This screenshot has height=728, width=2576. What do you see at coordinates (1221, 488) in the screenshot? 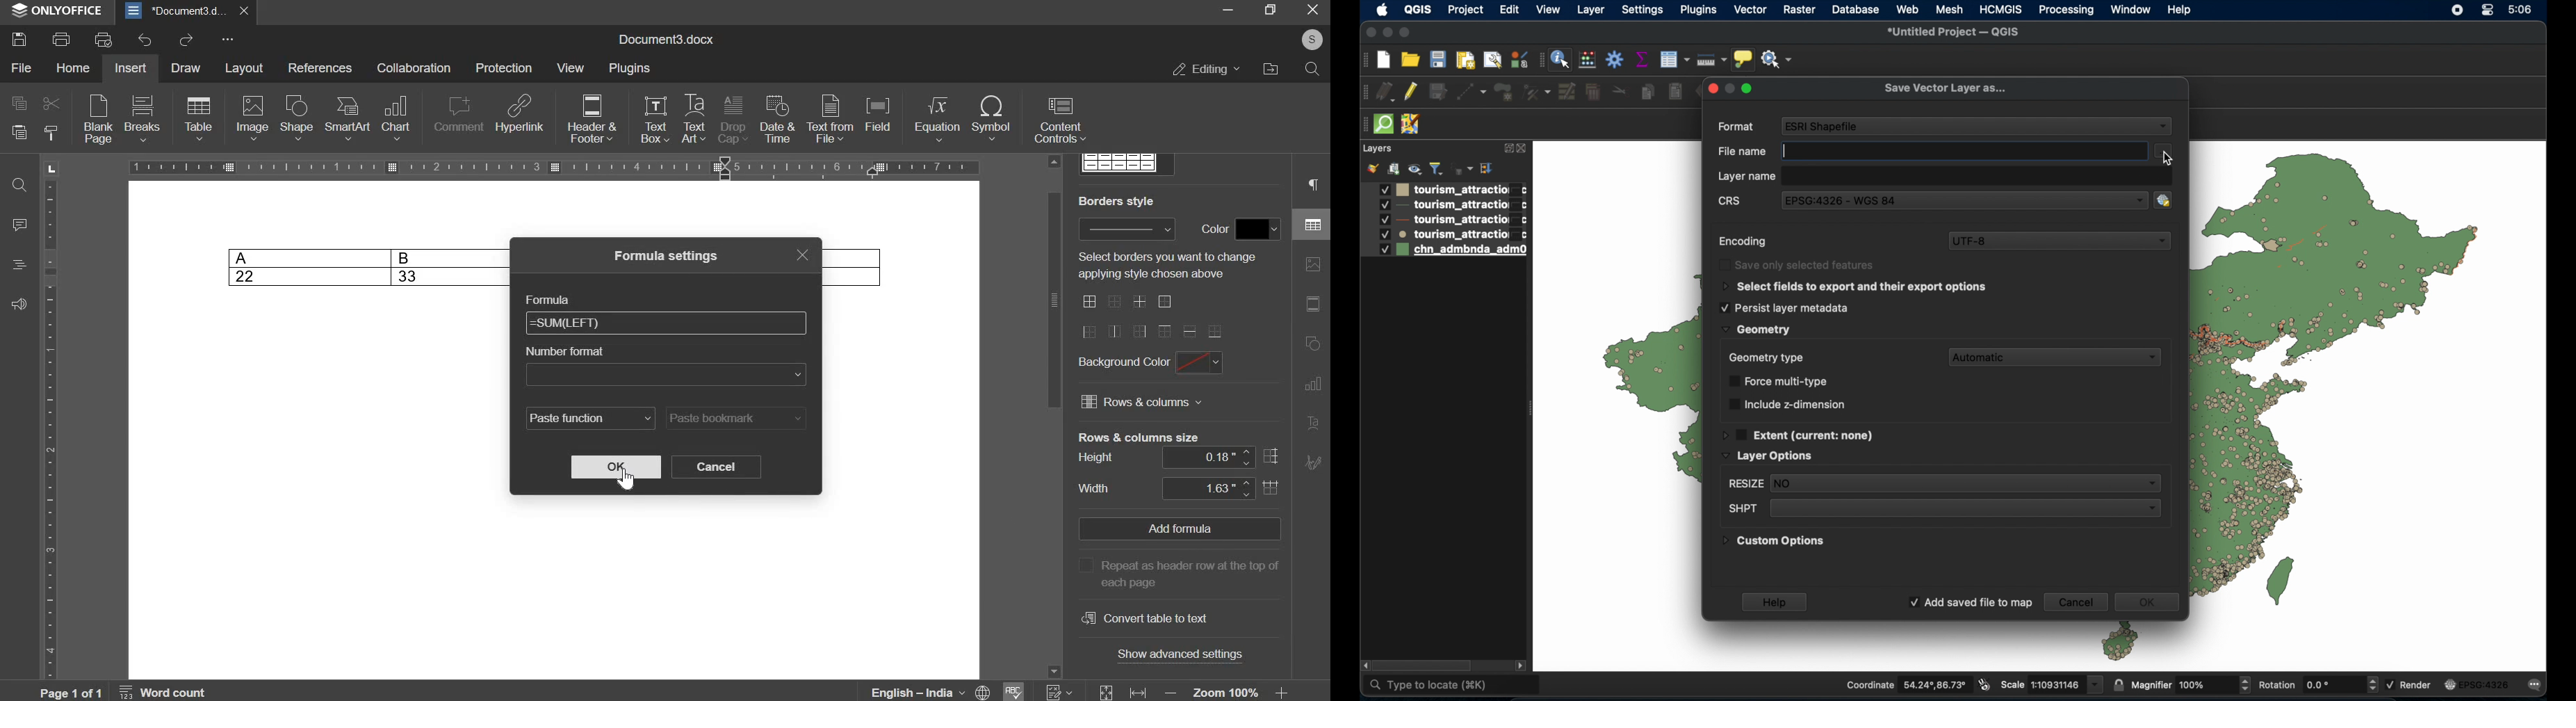
I see `width` at bounding box center [1221, 488].